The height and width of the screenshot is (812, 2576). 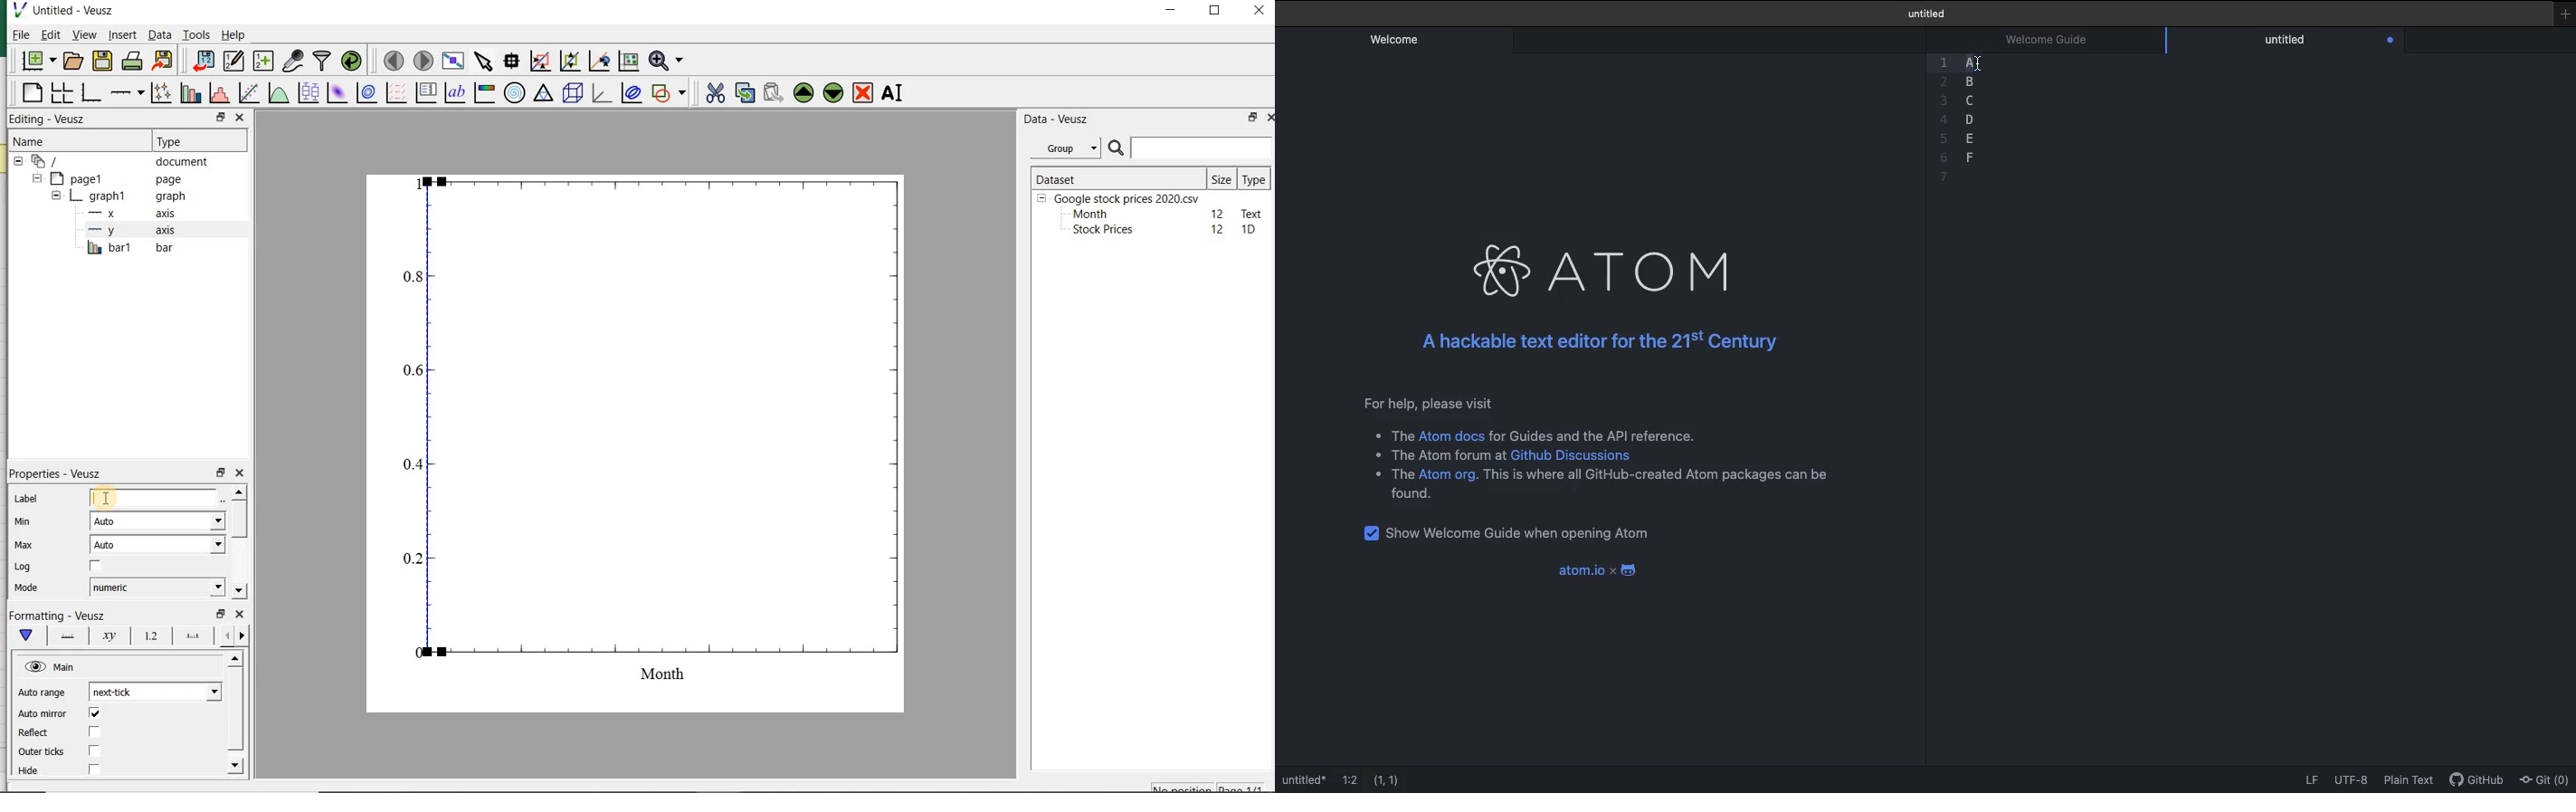 What do you see at coordinates (2287, 39) in the screenshot?
I see `Editor` at bounding box center [2287, 39].